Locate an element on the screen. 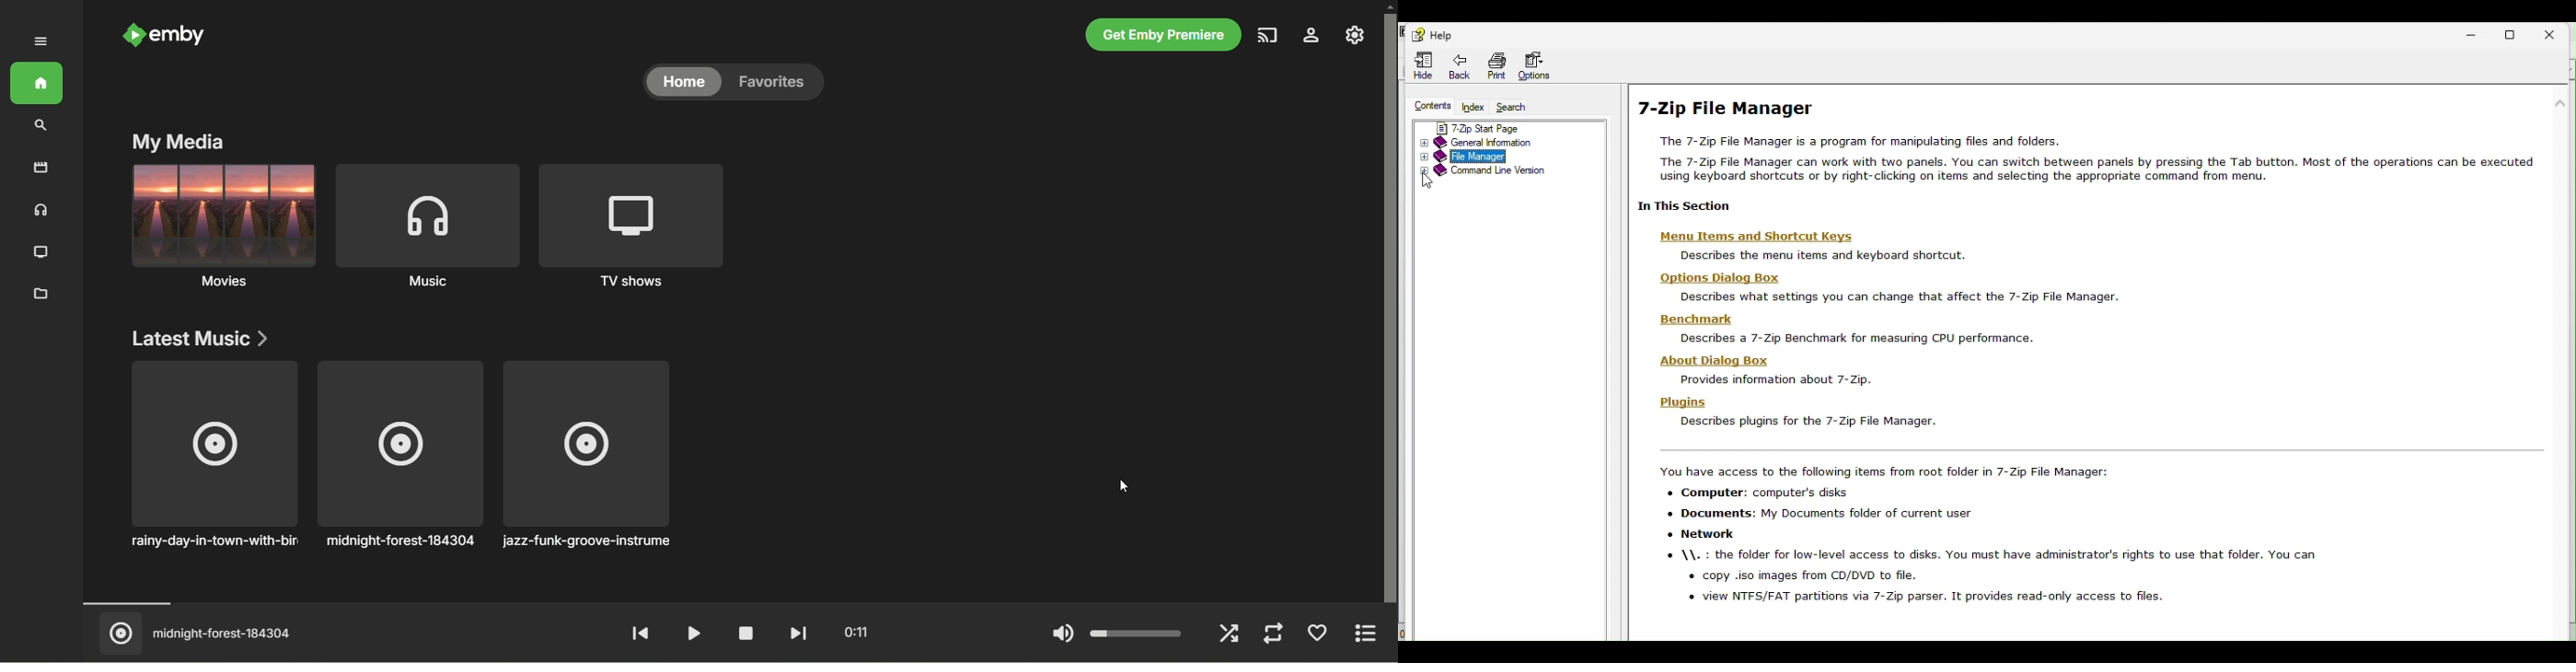 The height and width of the screenshot is (672, 2576). shuffle is located at coordinates (1231, 635).